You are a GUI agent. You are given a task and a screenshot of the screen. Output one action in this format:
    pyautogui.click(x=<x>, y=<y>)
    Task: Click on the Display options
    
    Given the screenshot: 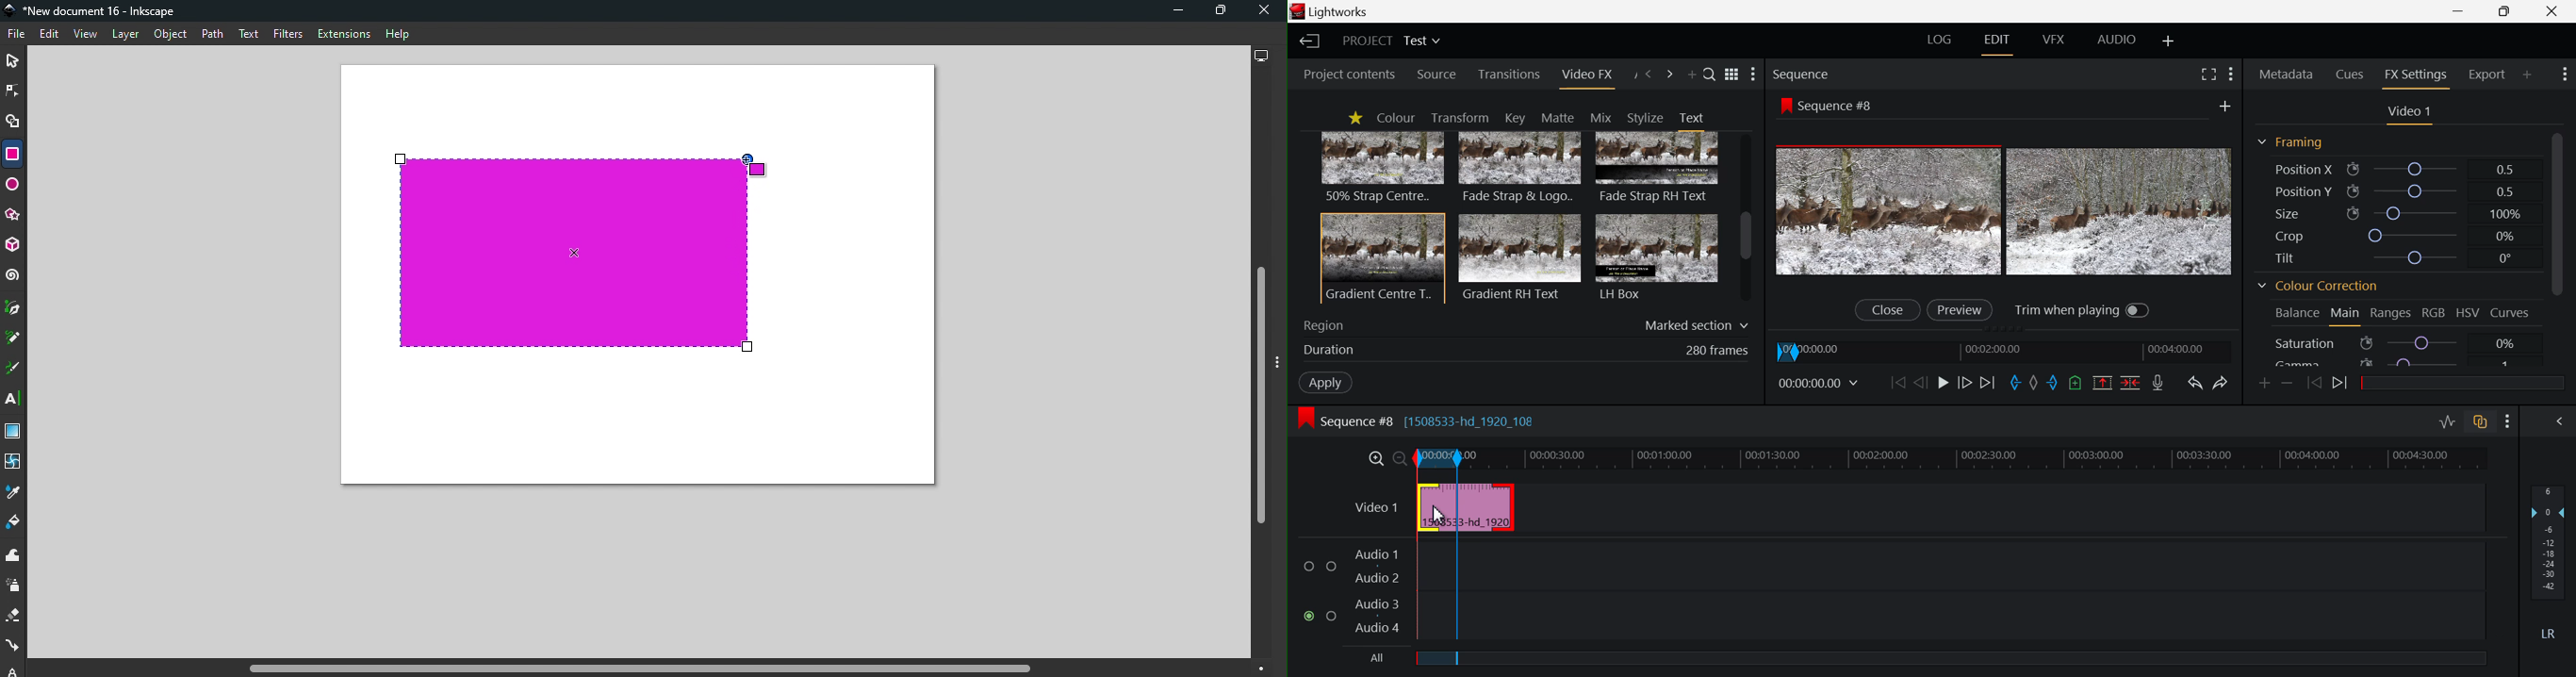 What is the action you would take?
    pyautogui.click(x=1259, y=54)
    